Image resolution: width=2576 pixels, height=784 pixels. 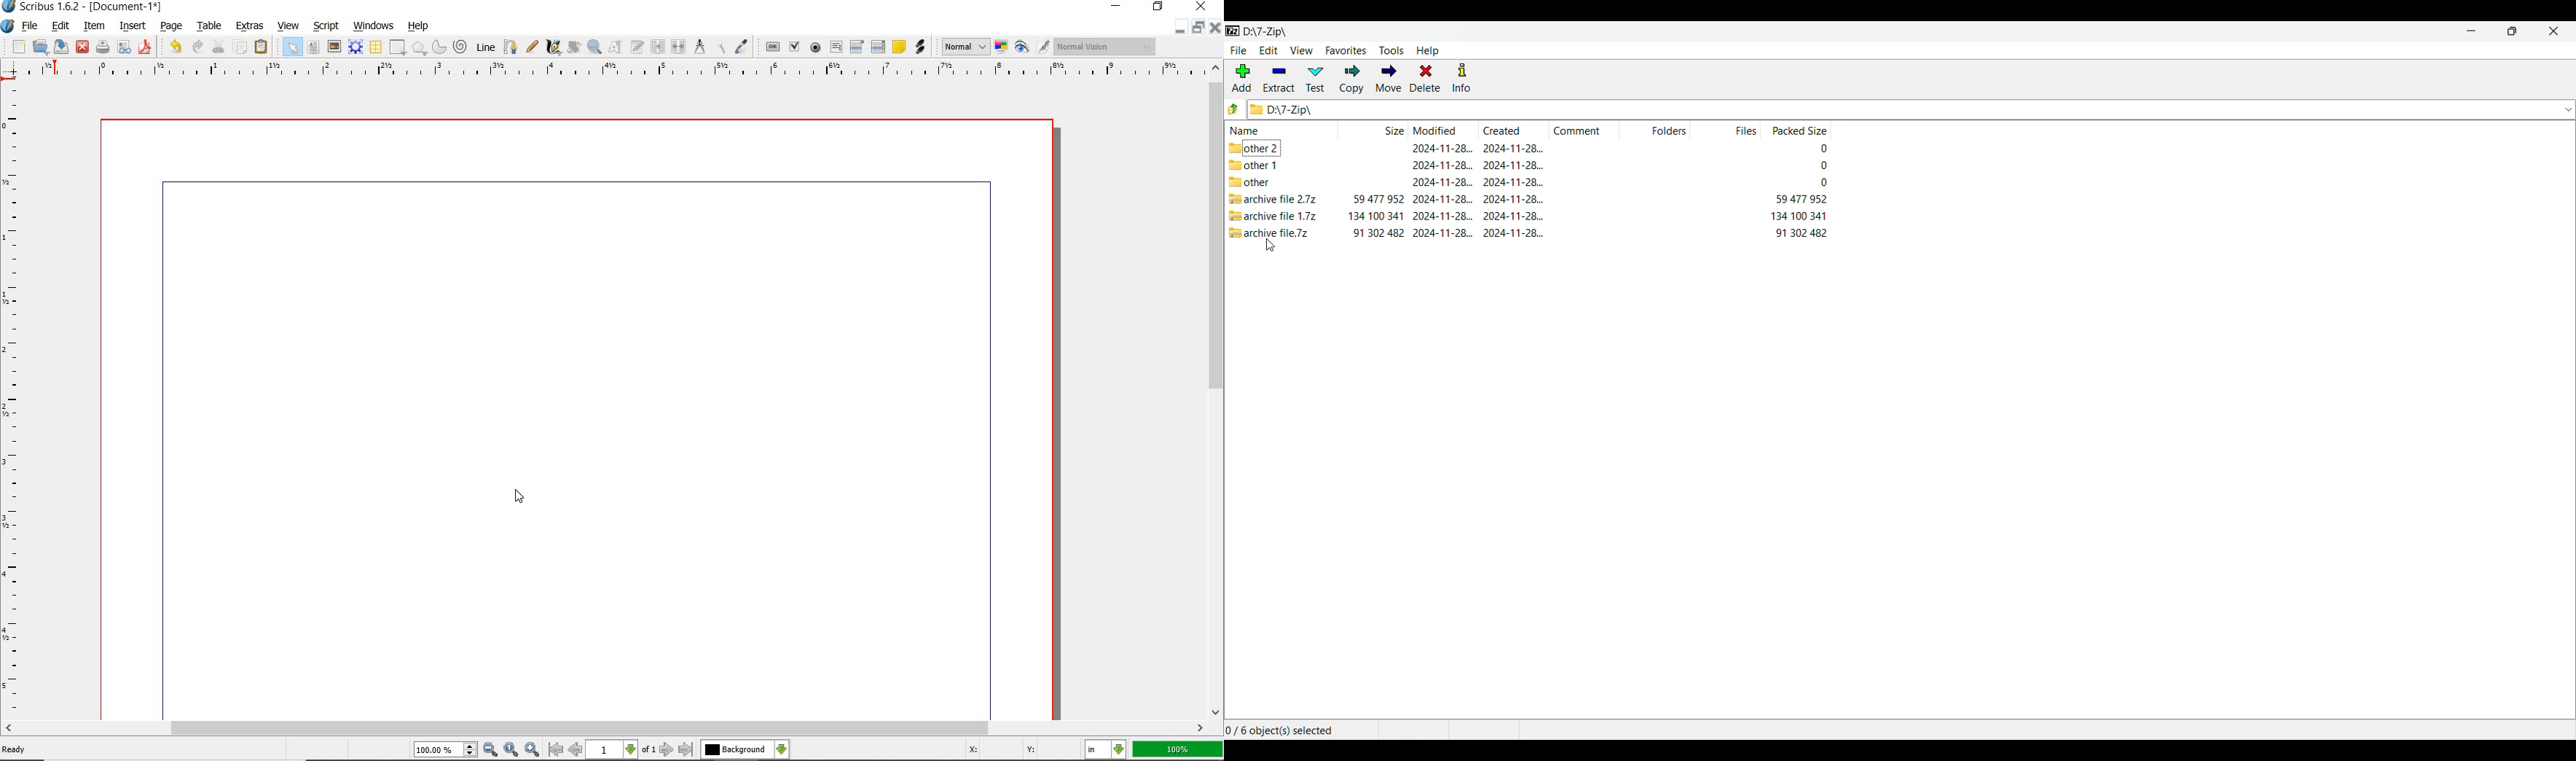 I want to click on ruler, so click(x=20, y=401).